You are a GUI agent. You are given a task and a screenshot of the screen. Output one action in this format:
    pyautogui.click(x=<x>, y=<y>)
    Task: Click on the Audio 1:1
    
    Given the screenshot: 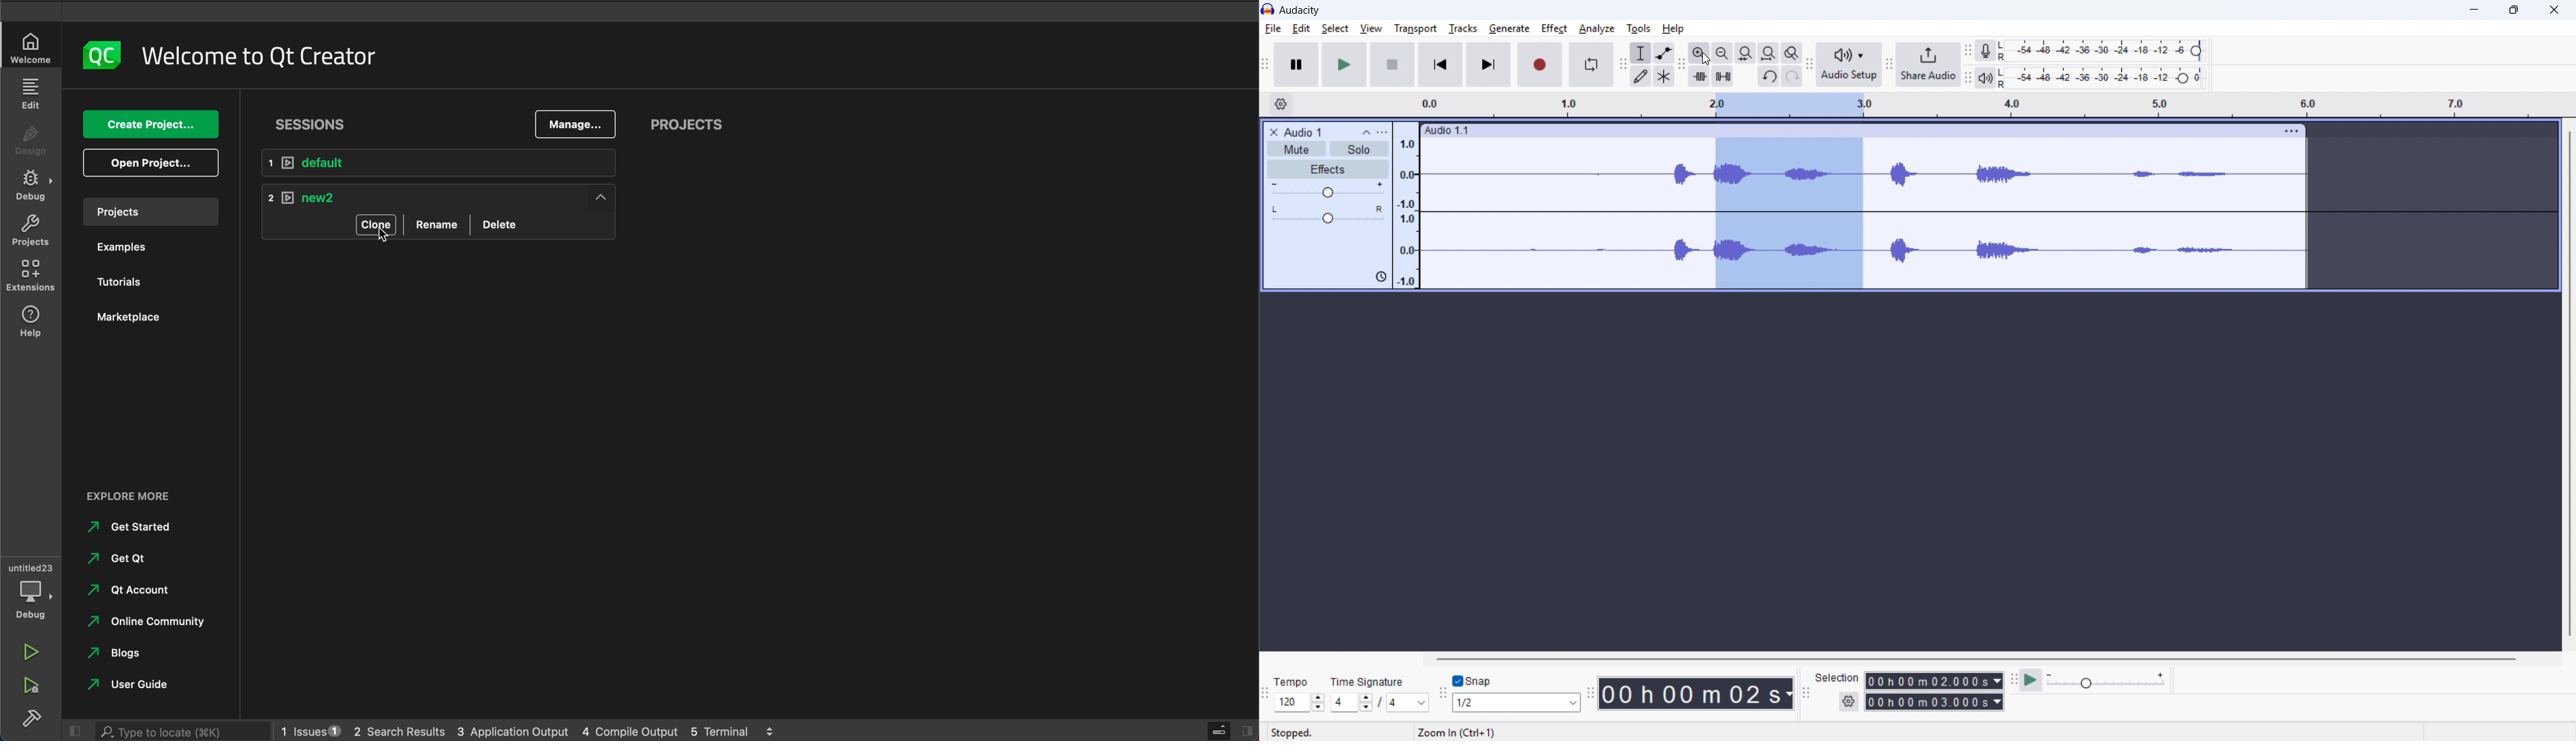 What is the action you would take?
    pyautogui.click(x=1846, y=130)
    